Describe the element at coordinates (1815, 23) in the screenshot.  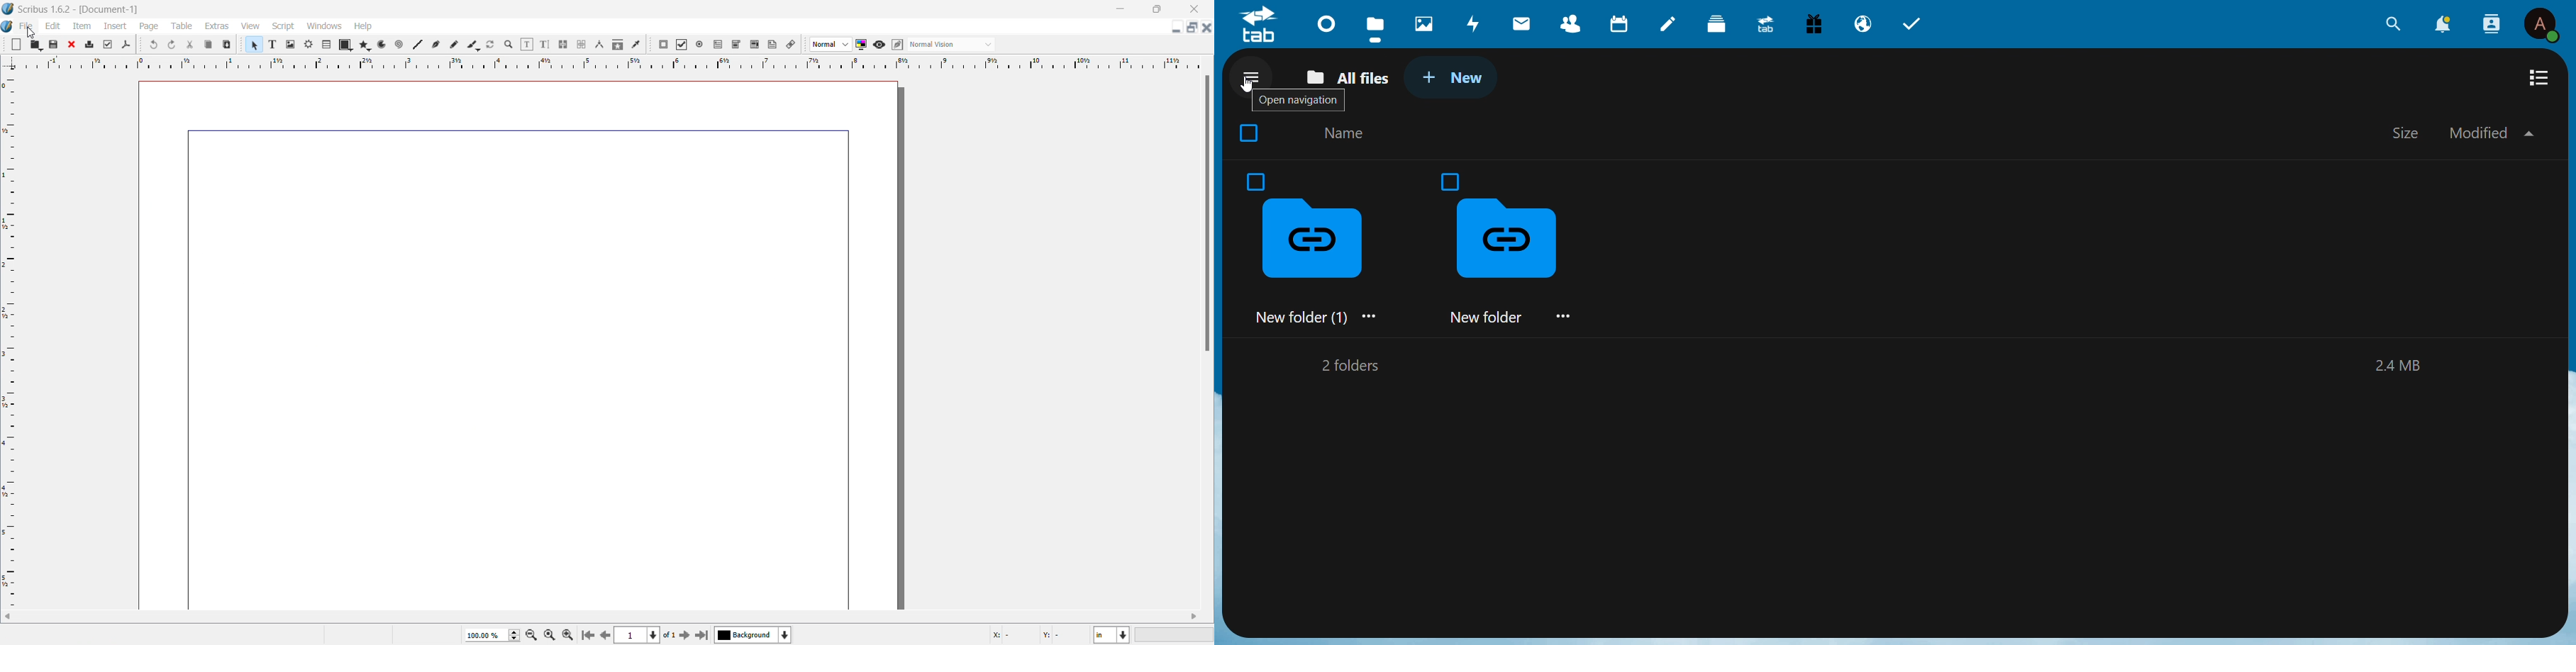
I see `free trial` at that location.